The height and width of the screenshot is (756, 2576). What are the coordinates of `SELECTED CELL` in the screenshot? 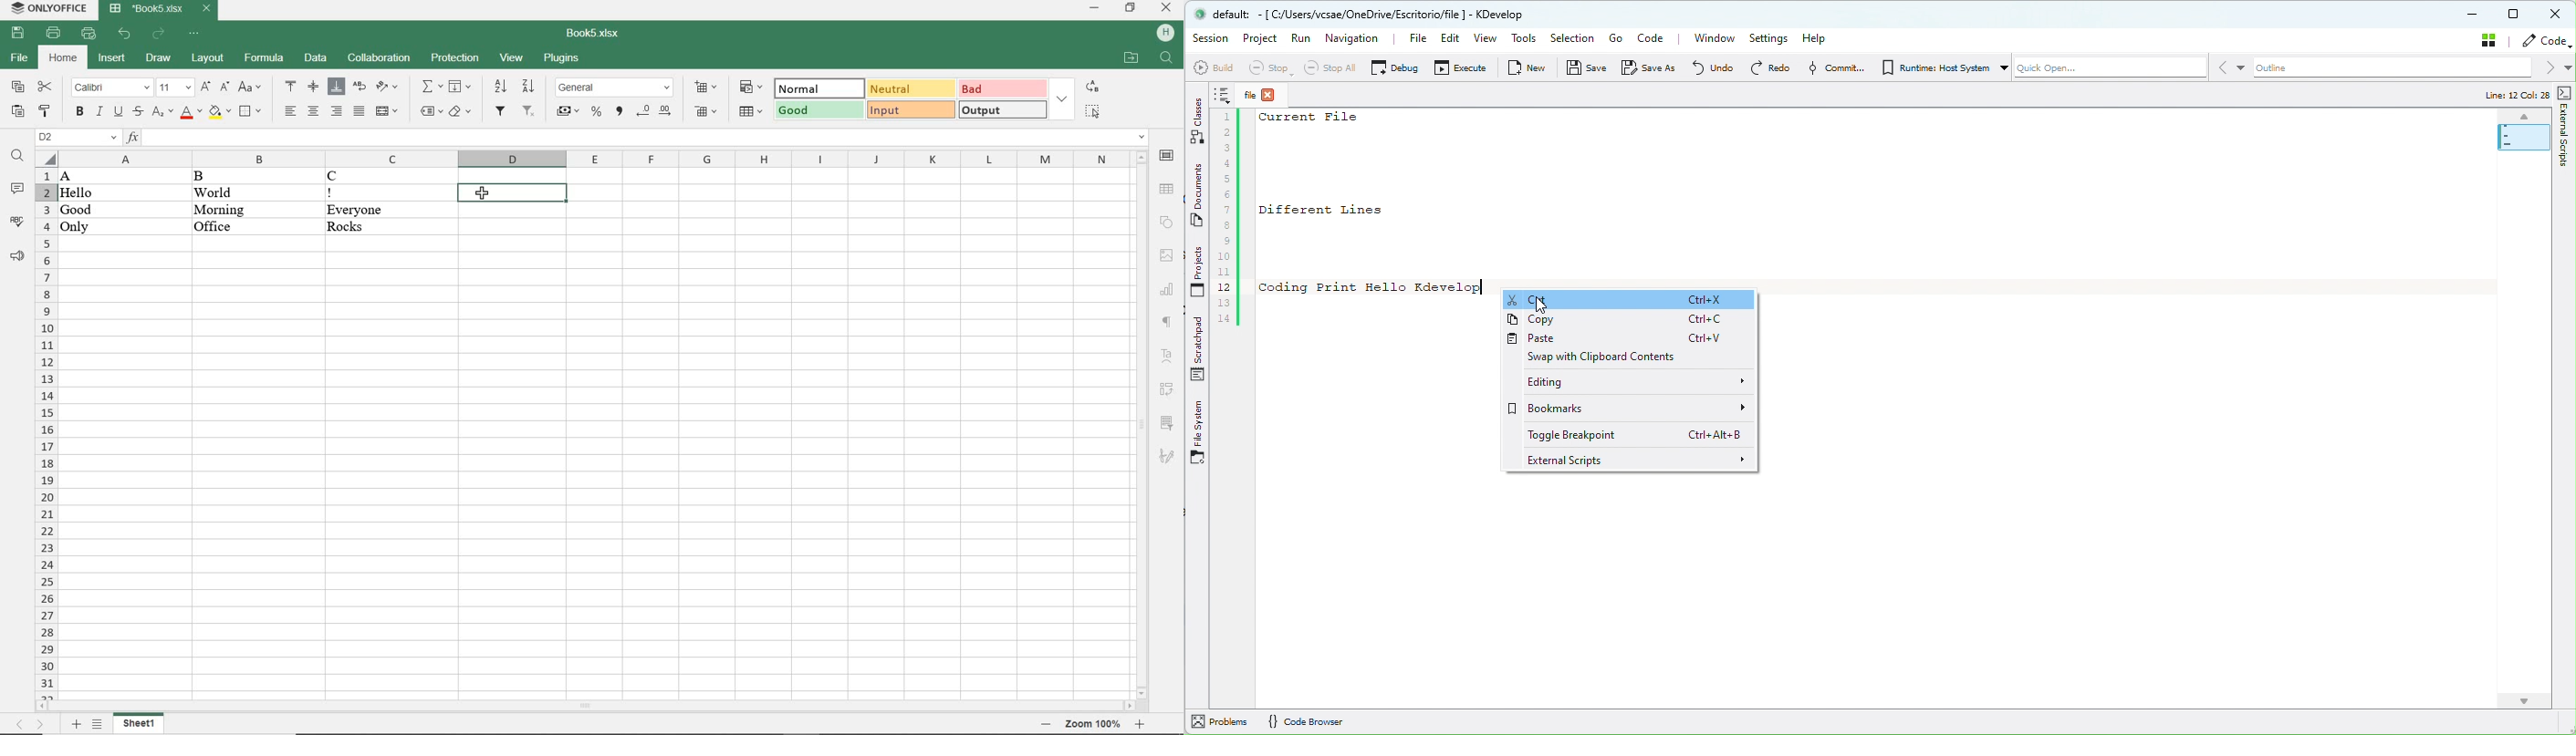 It's located at (517, 193).